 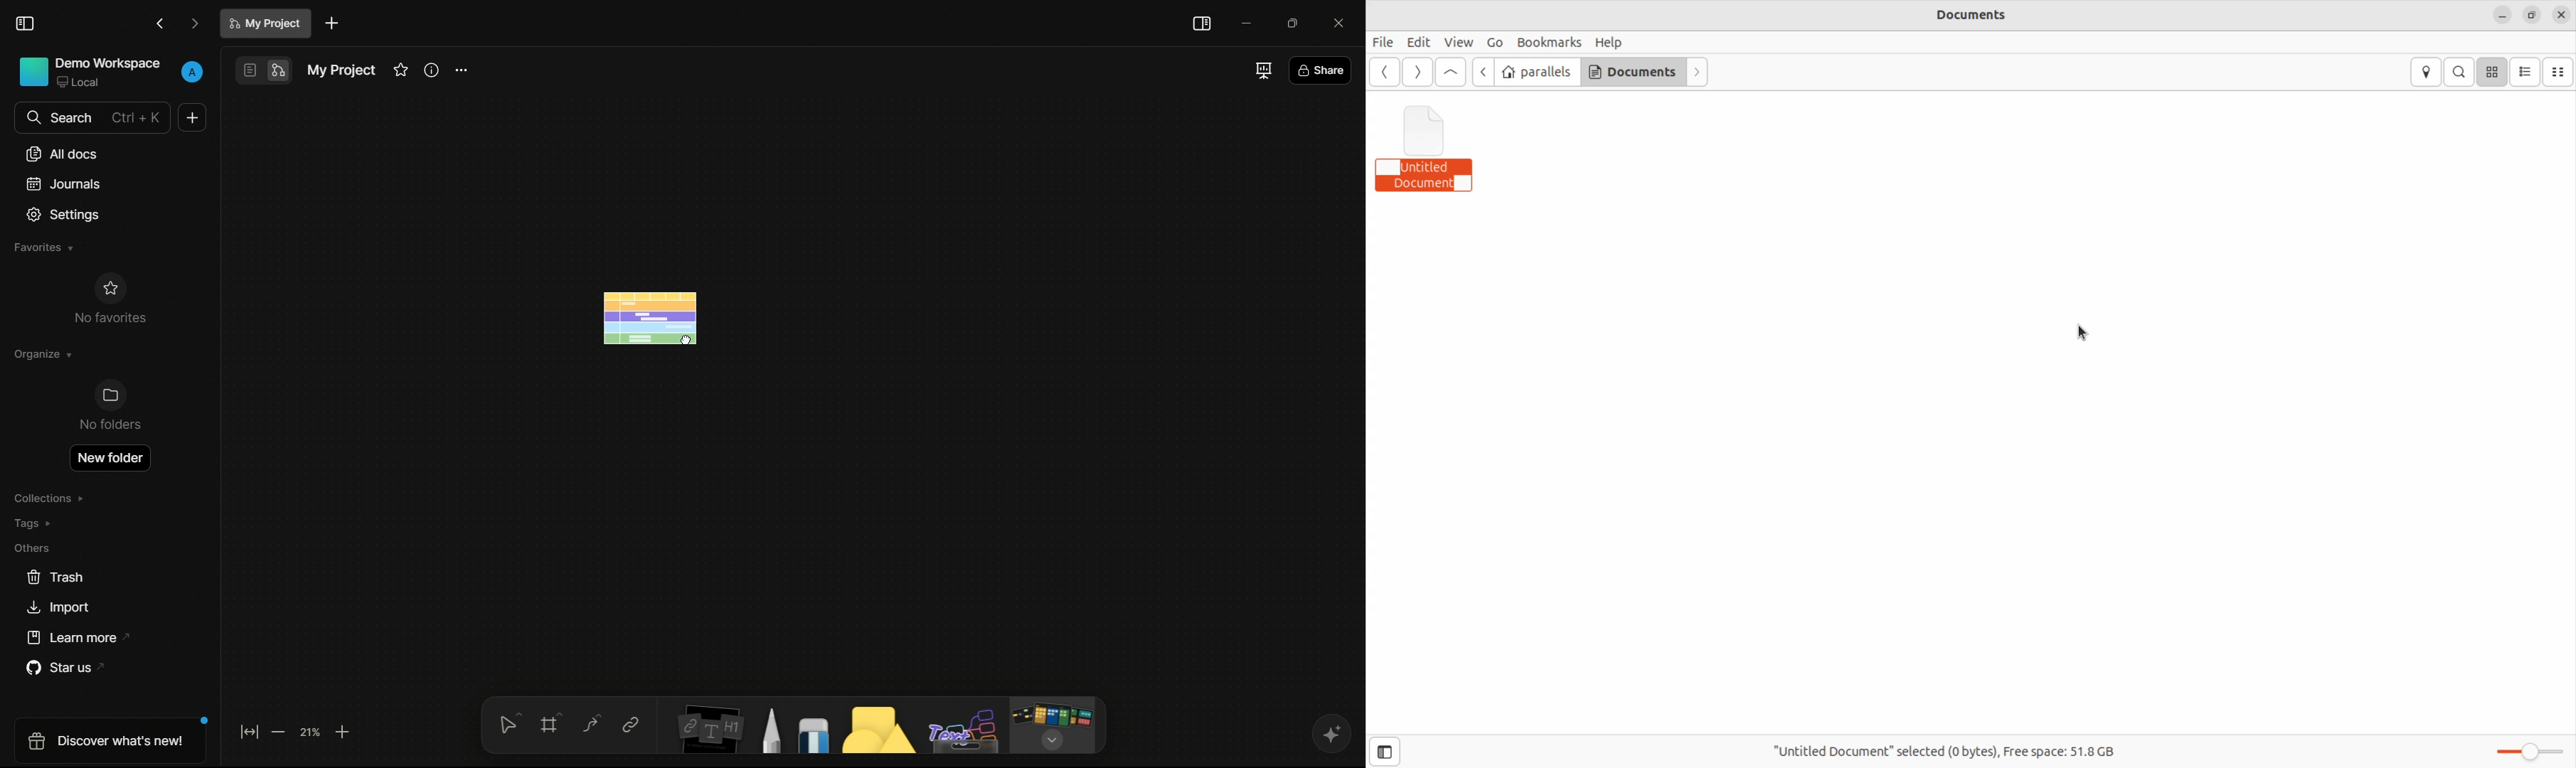 I want to click on all documents, so click(x=61, y=155).